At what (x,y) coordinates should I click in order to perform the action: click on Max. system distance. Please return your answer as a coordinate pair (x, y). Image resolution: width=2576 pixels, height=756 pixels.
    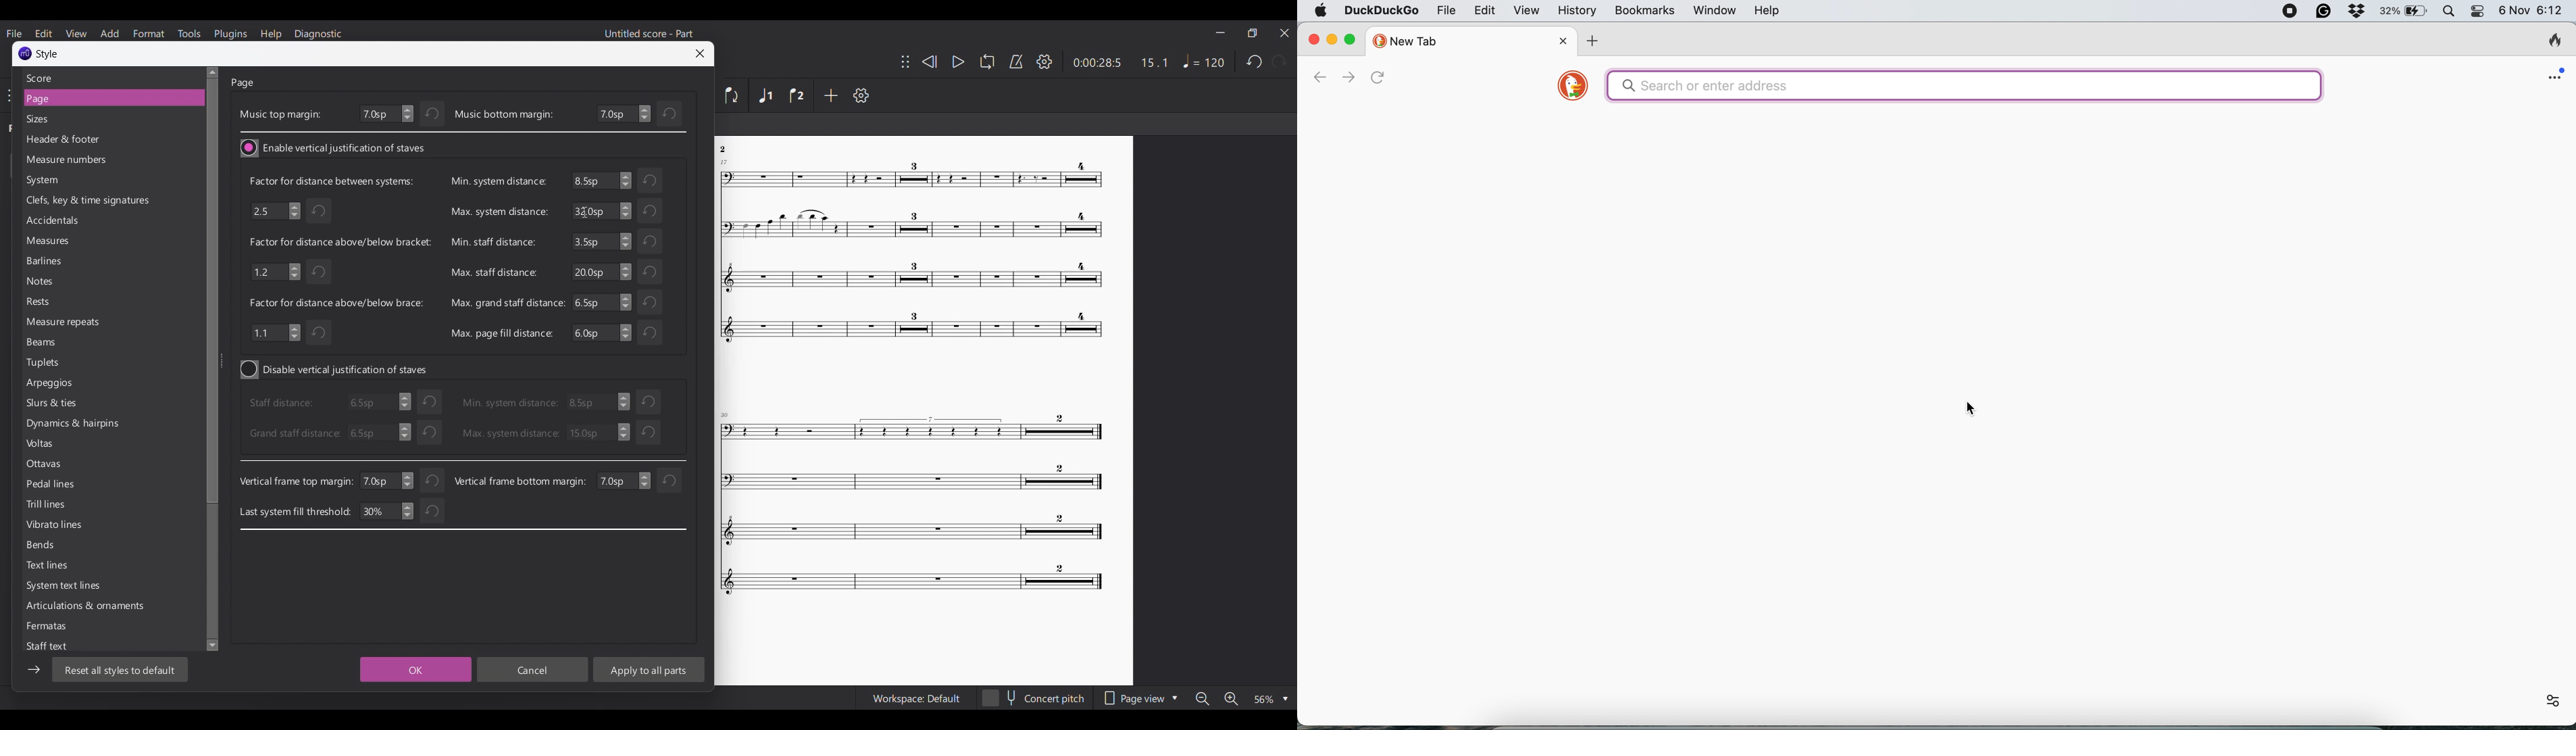
    Looking at the image, I should click on (513, 434).